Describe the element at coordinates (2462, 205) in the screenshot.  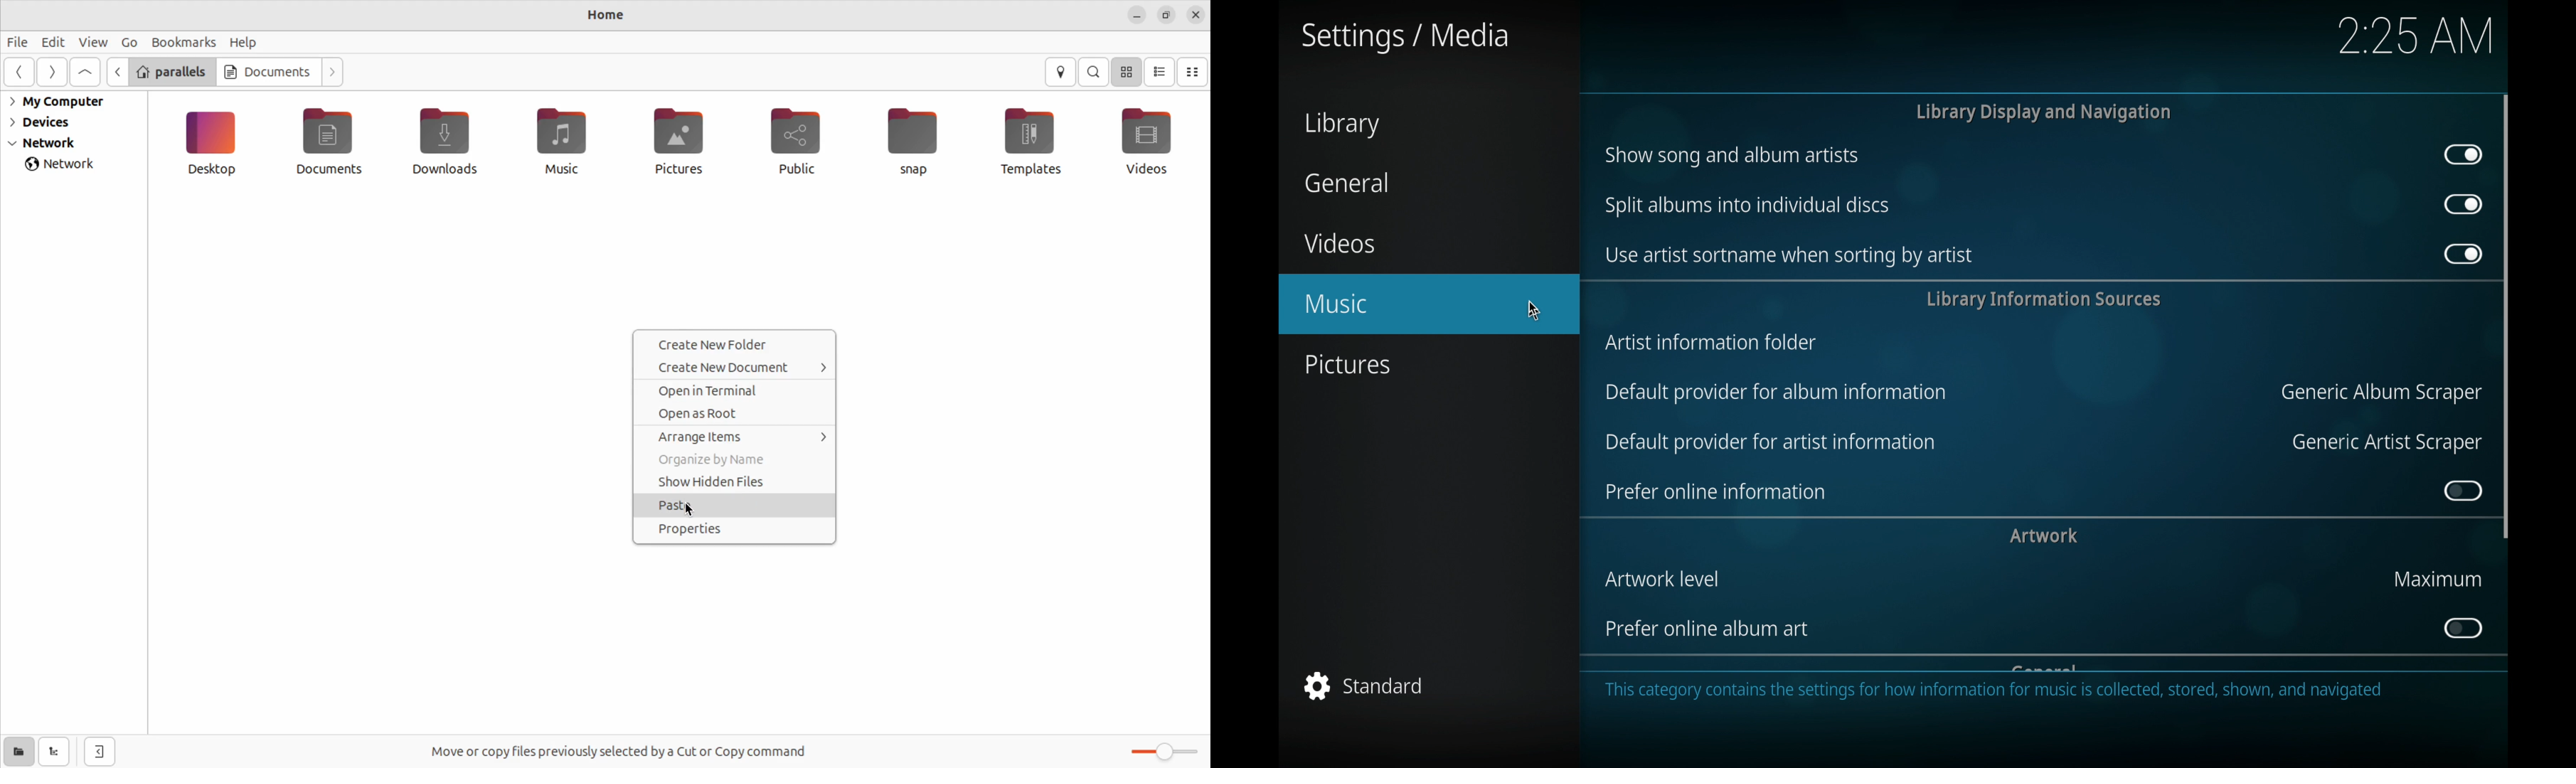
I see `toggle button` at that location.